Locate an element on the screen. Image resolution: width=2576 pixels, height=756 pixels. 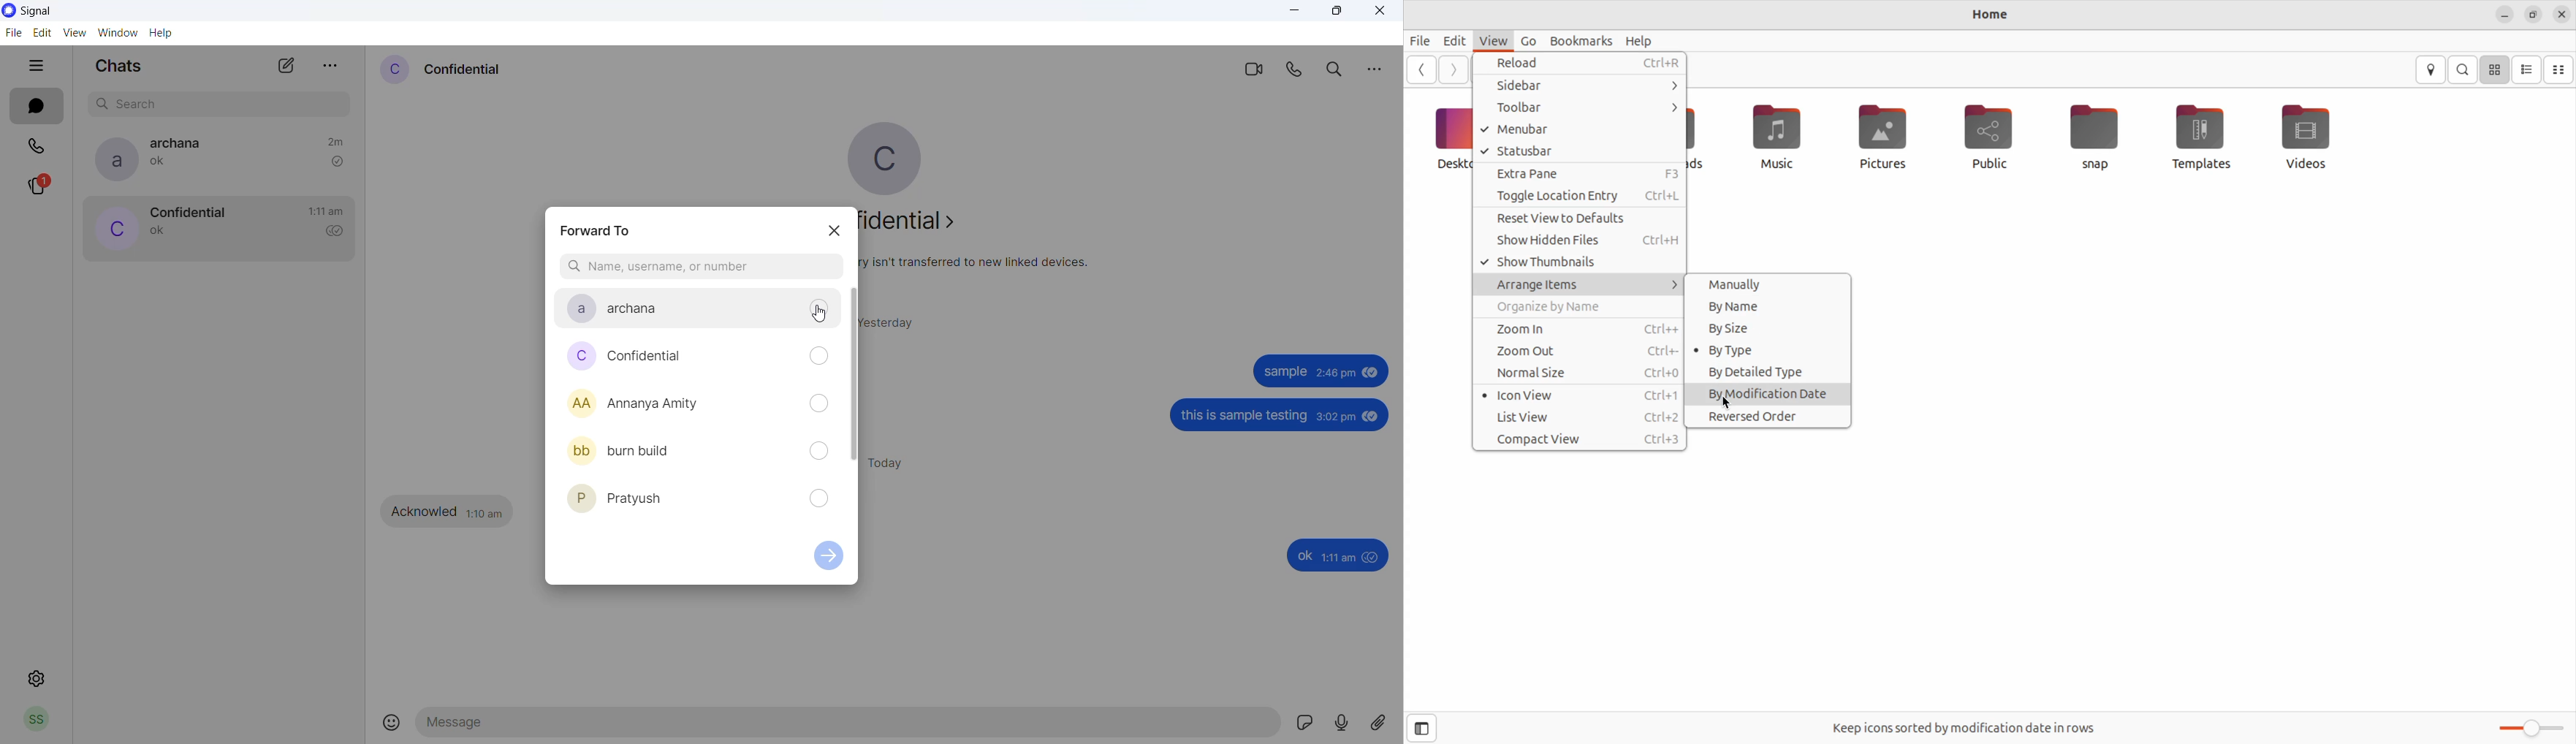
calls is located at coordinates (39, 144).